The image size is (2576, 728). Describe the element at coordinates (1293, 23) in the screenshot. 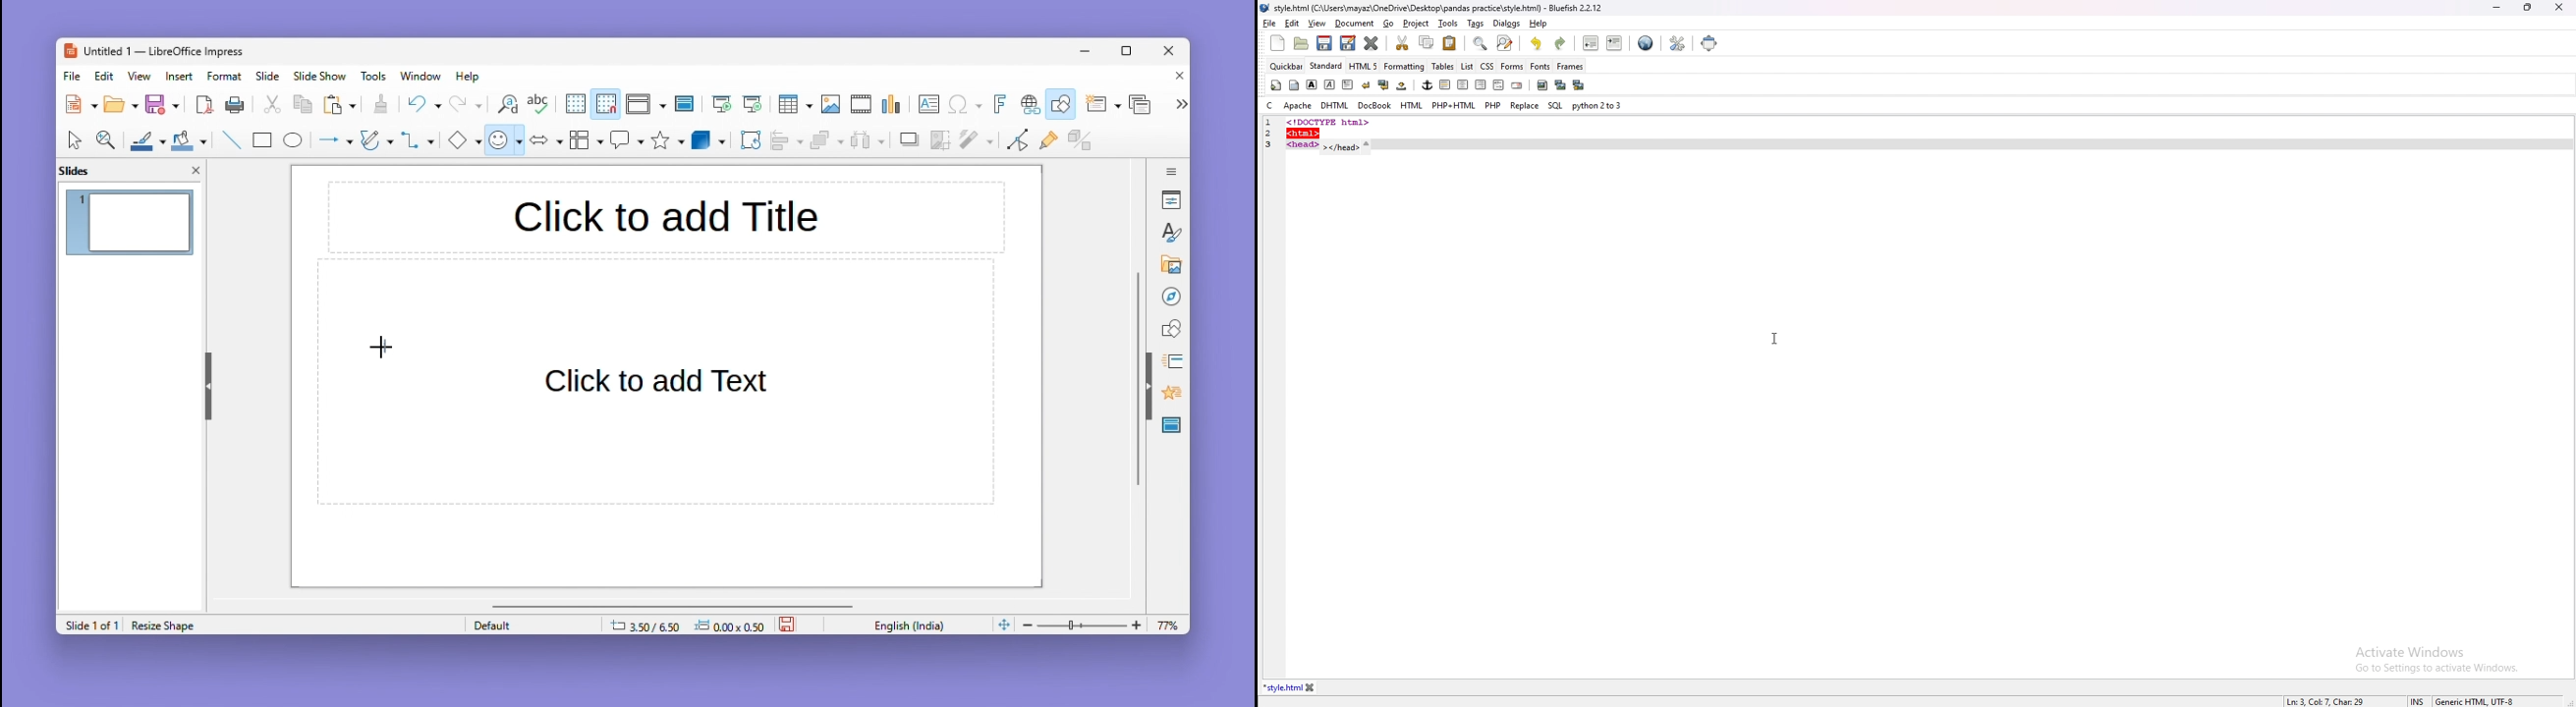

I see `edit` at that location.